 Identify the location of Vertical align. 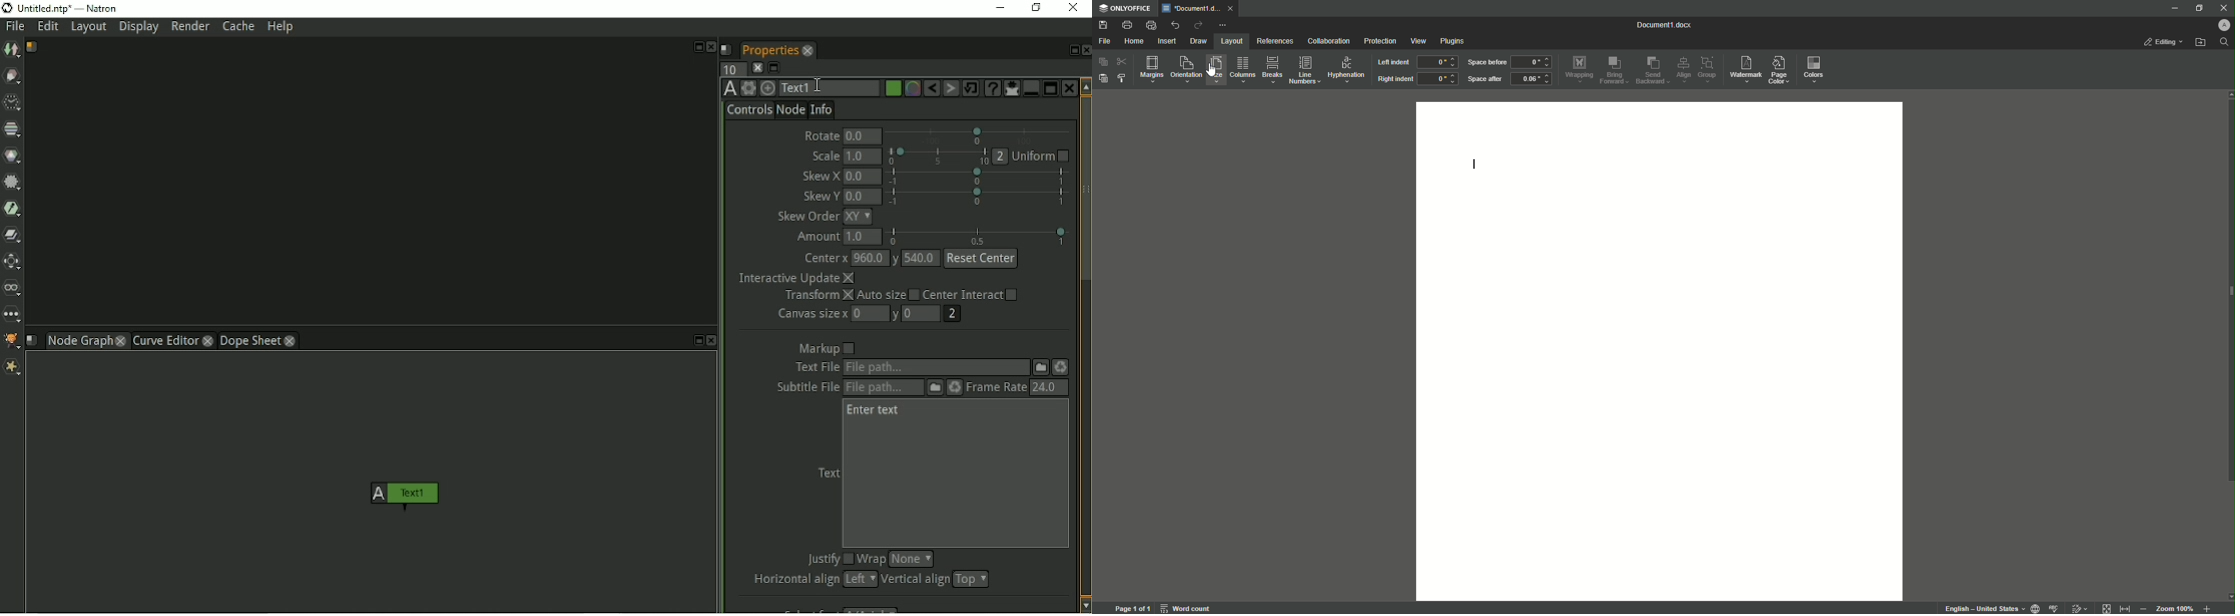
(914, 580).